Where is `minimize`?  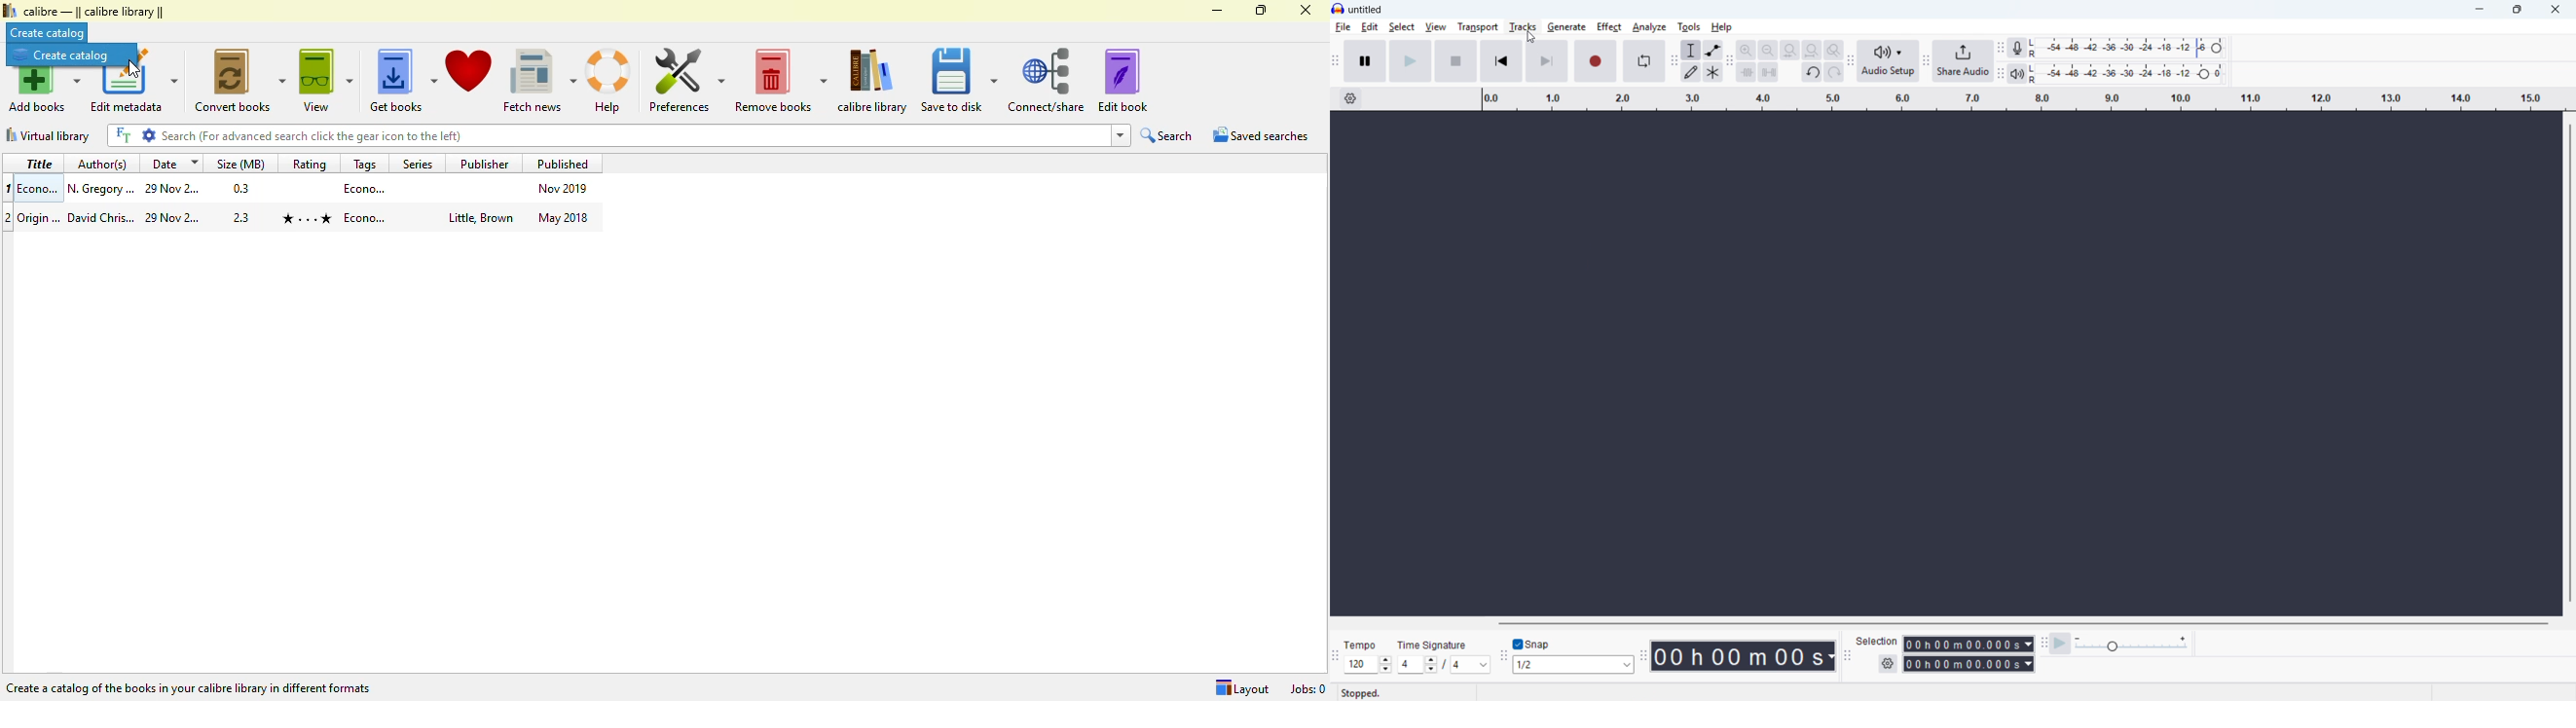 minimize is located at coordinates (1217, 11).